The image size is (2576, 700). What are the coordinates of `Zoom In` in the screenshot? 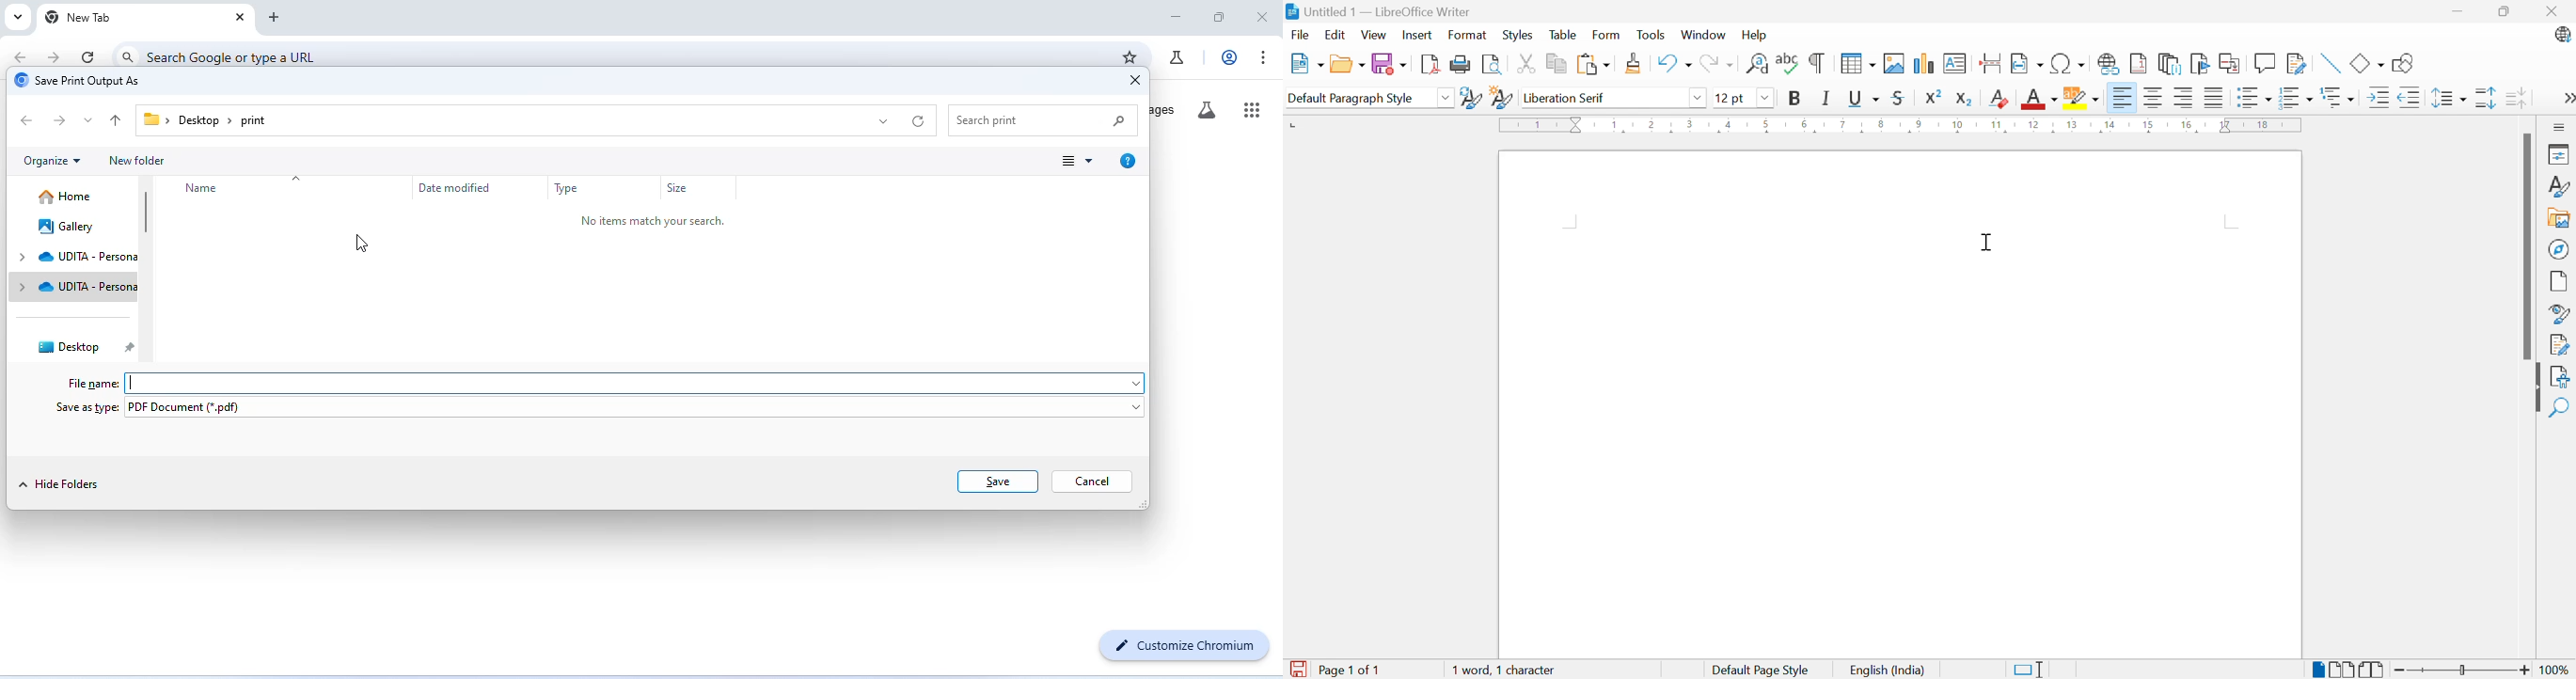 It's located at (2525, 669).